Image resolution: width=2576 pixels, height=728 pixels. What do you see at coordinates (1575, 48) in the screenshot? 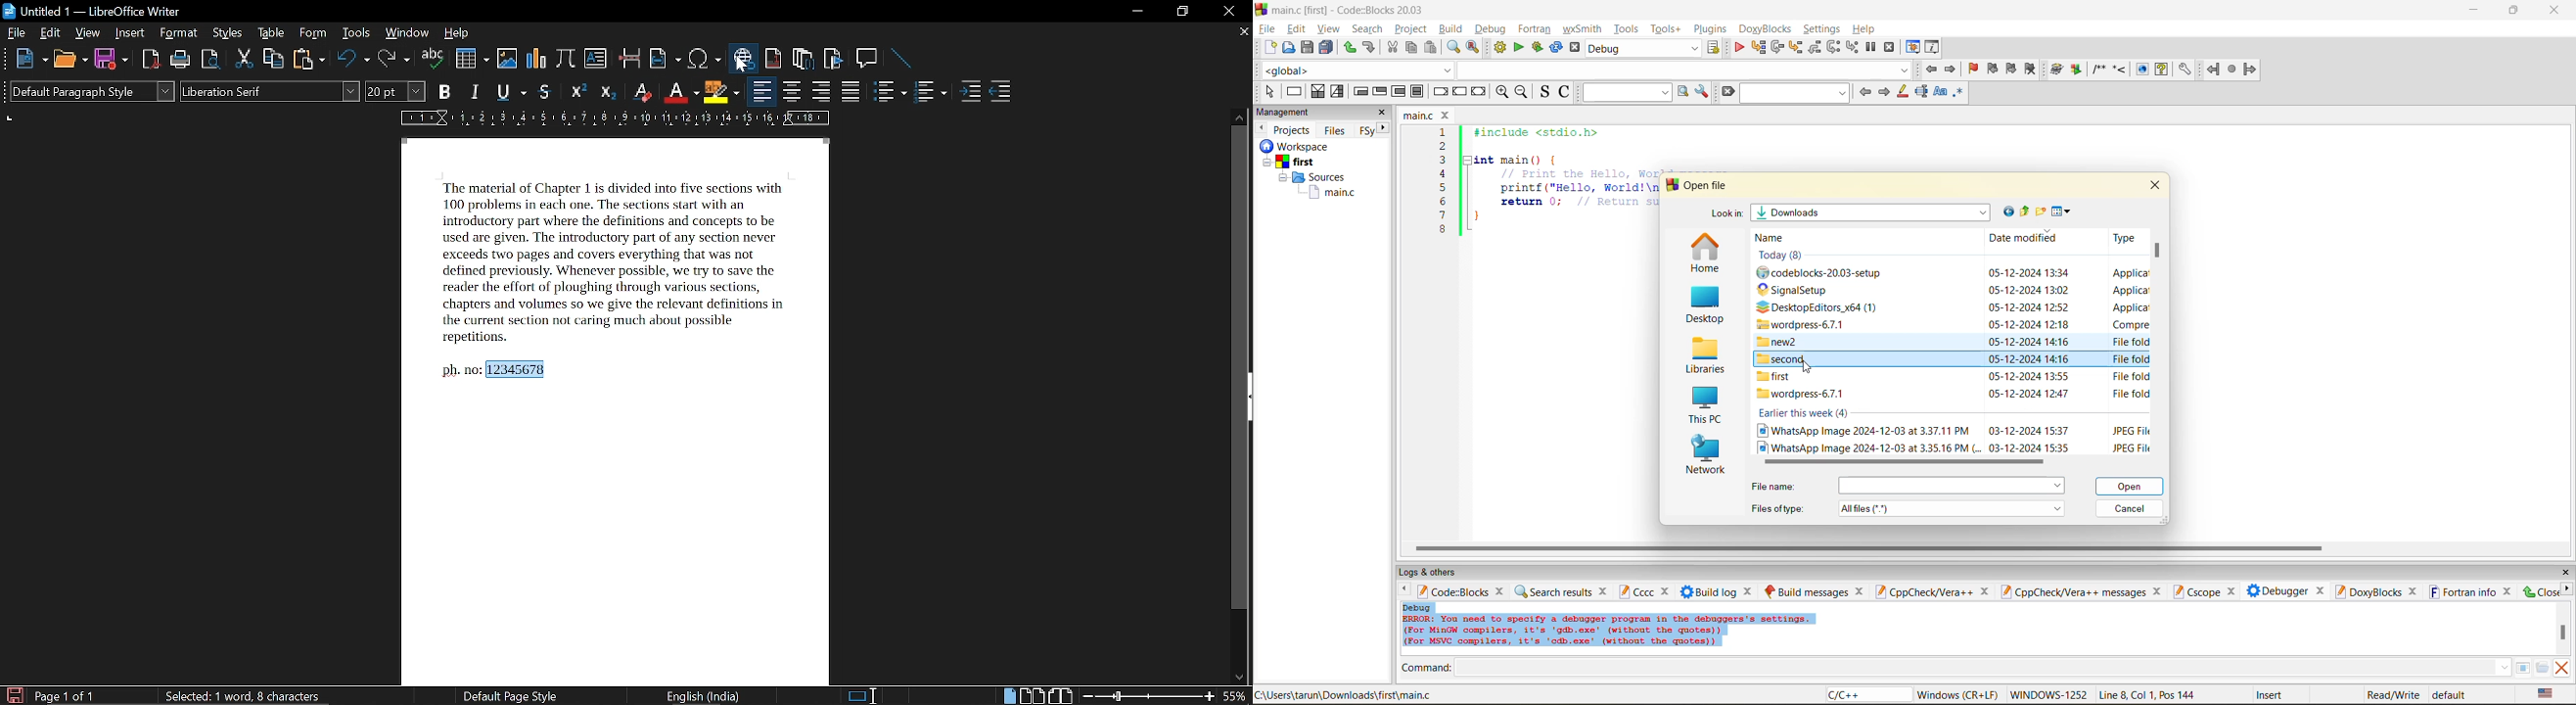
I see `abort` at bounding box center [1575, 48].